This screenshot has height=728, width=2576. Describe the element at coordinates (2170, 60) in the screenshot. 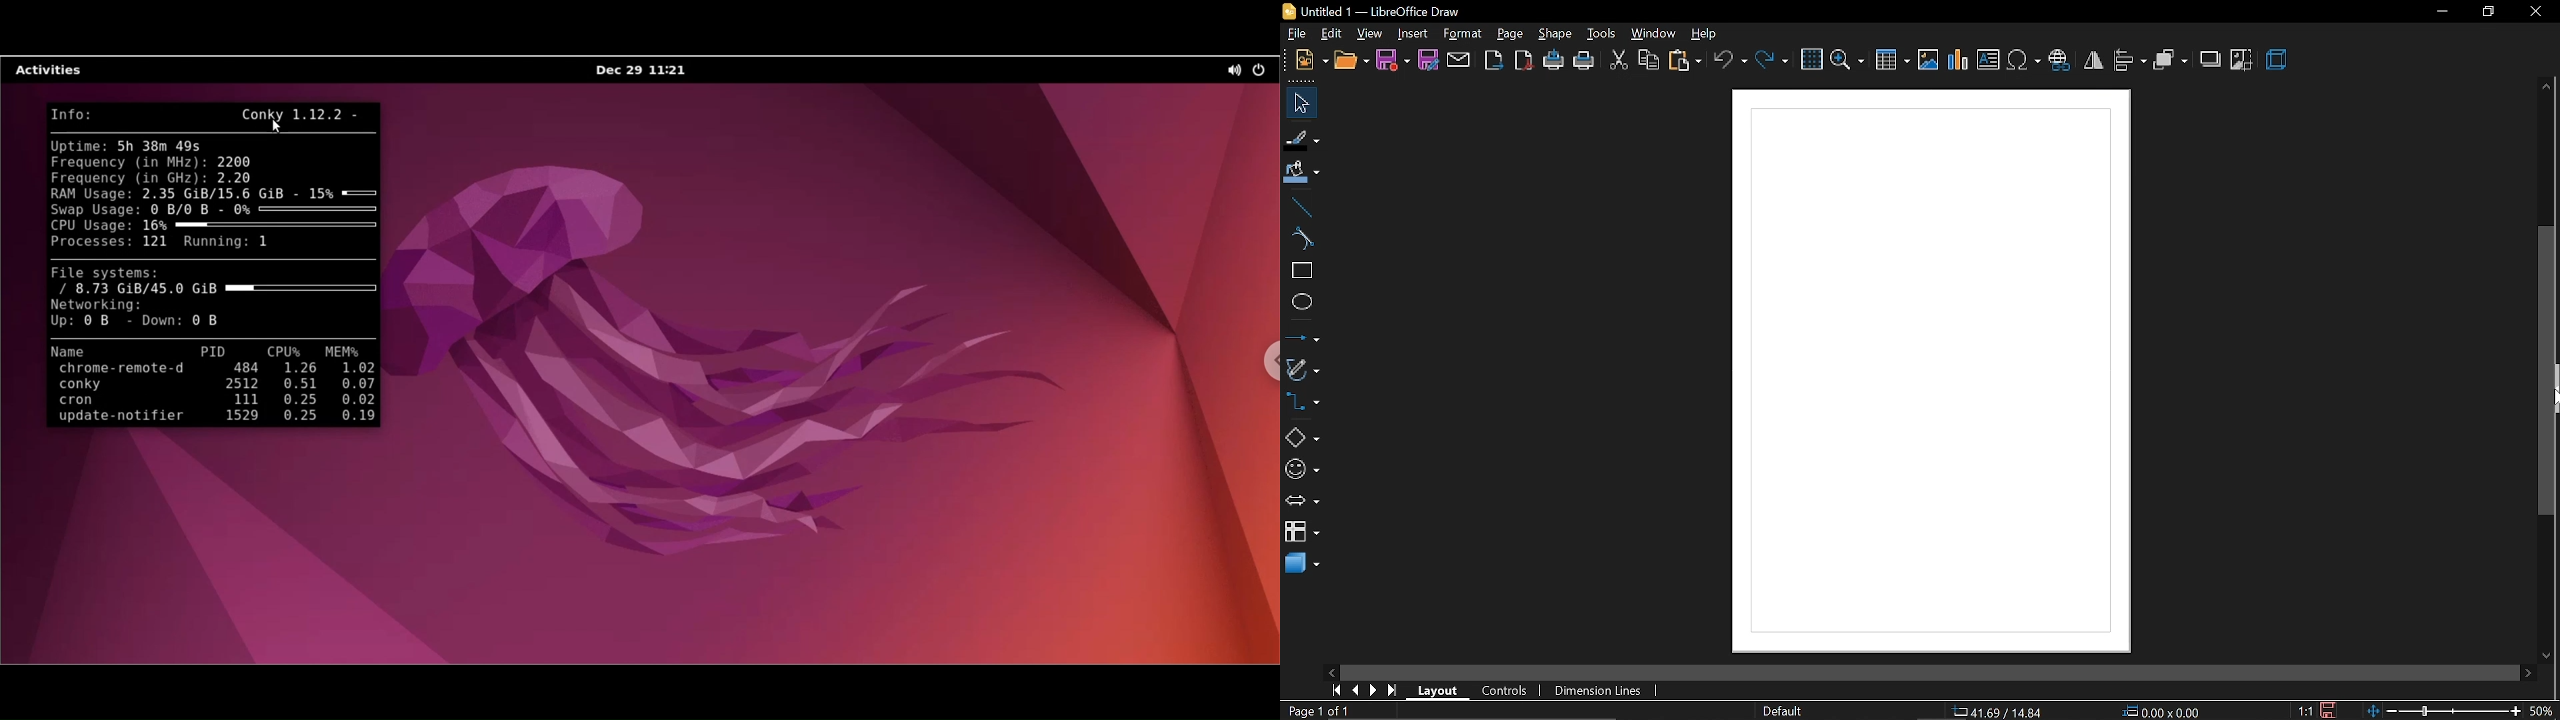

I see `arrange` at that location.